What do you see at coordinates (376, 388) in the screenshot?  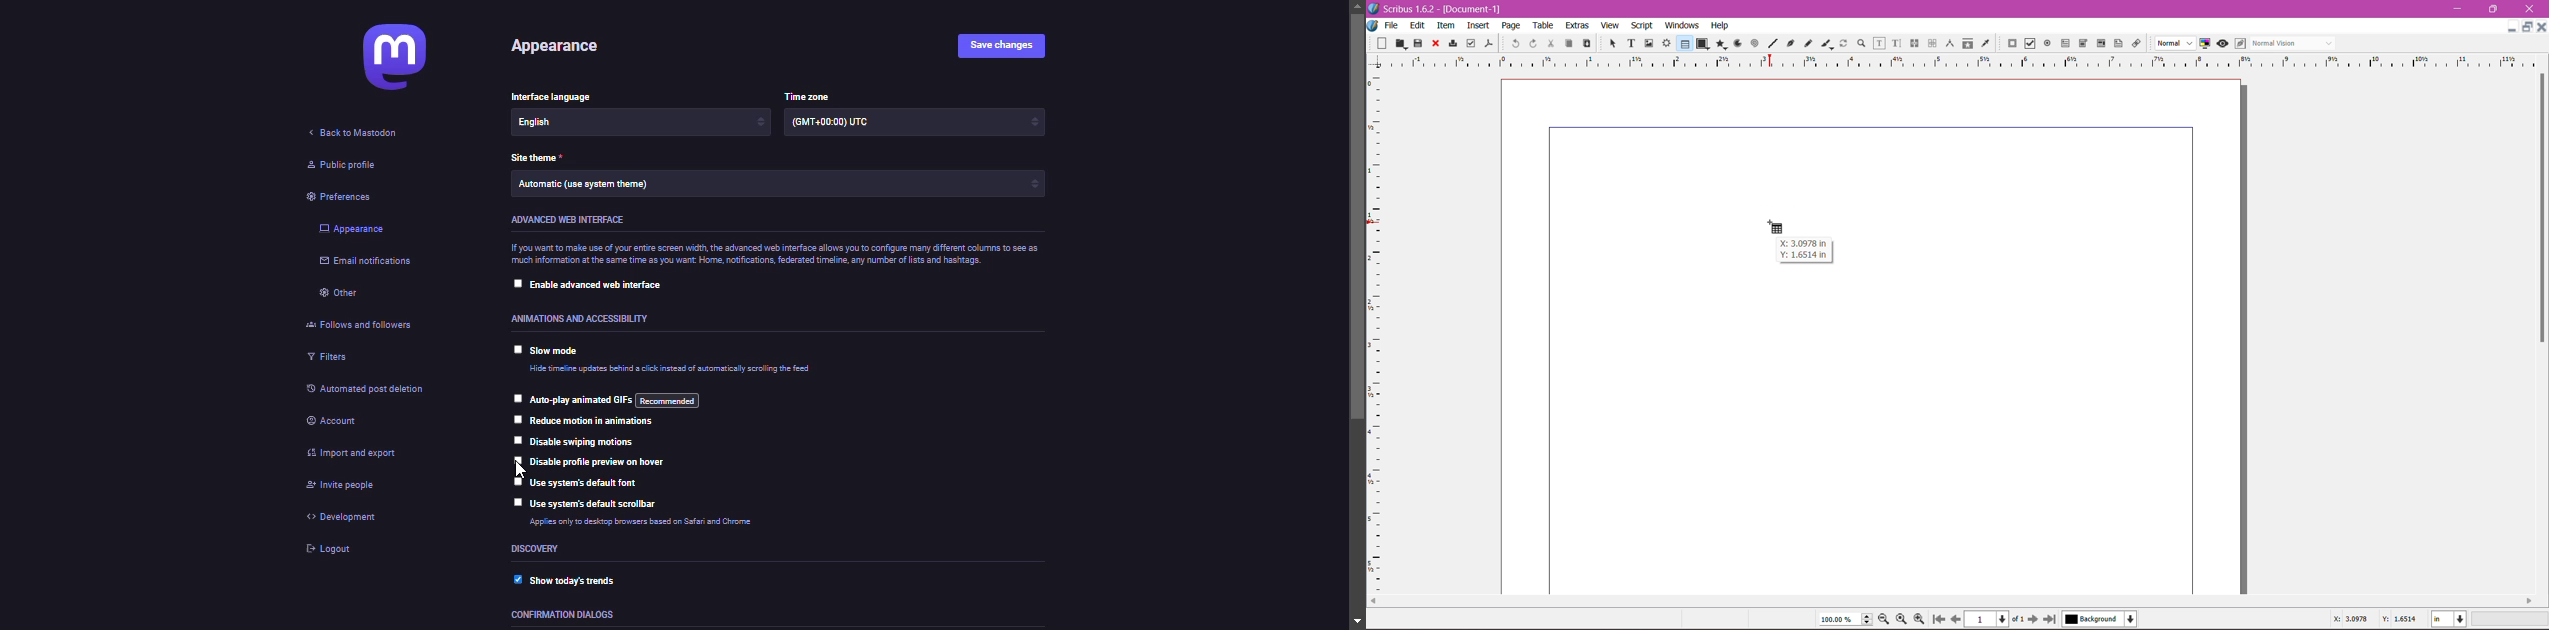 I see `automated post deletion` at bounding box center [376, 388].